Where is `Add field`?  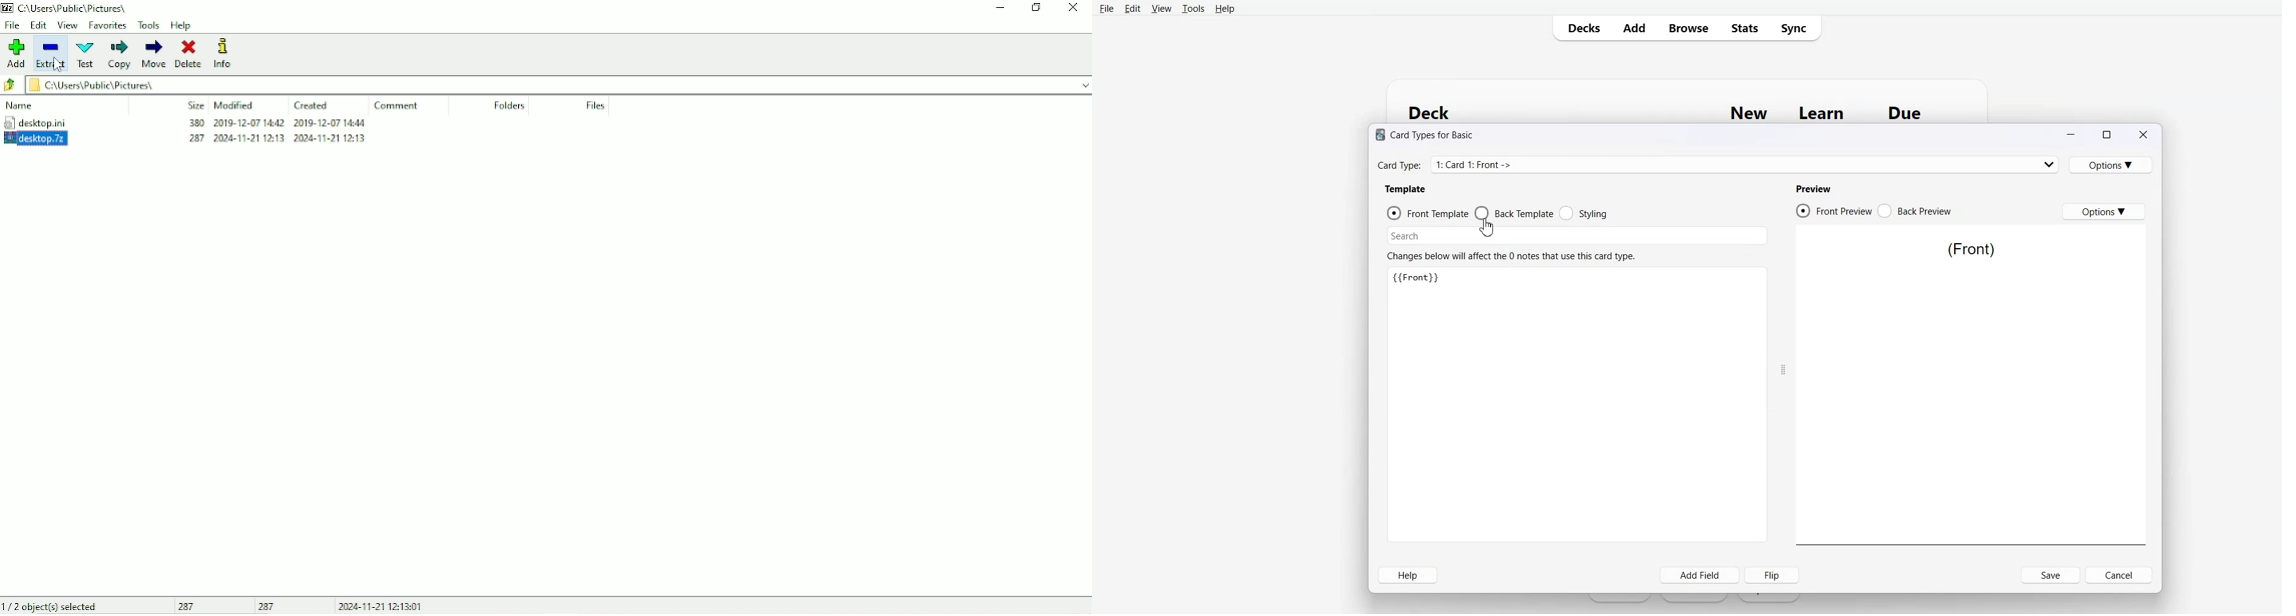 Add field is located at coordinates (1700, 575).